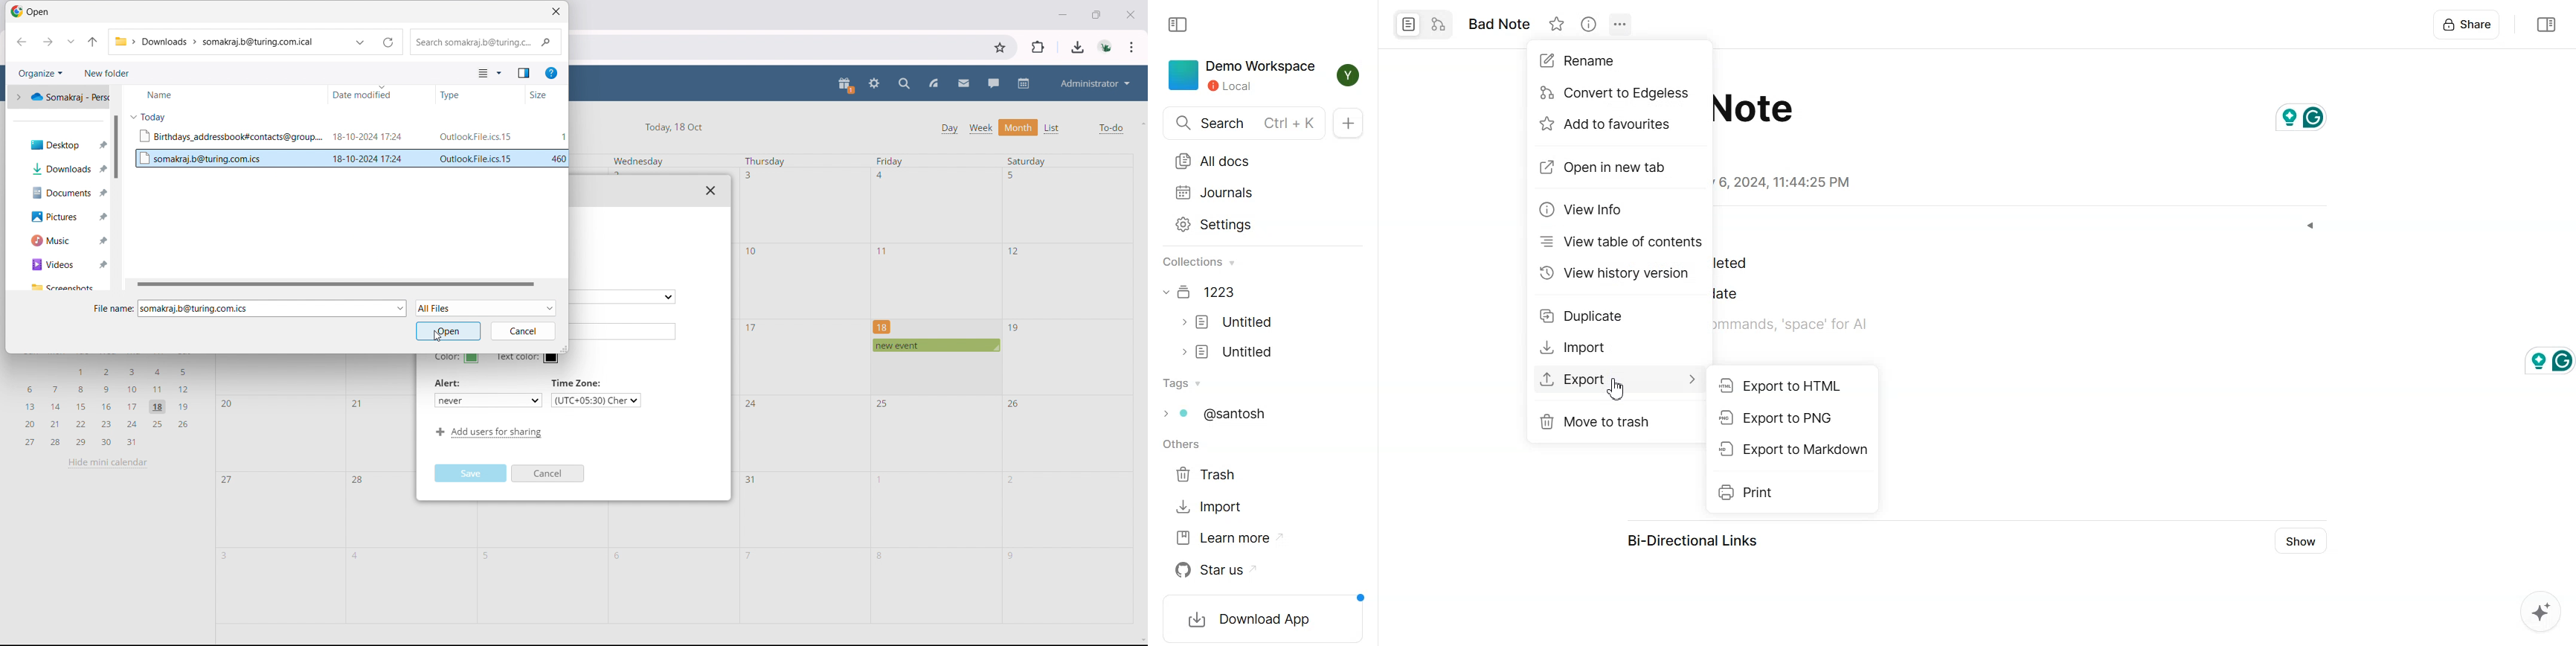 This screenshot has height=672, width=2576. What do you see at coordinates (223, 94) in the screenshot?
I see `name` at bounding box center [223, 94].